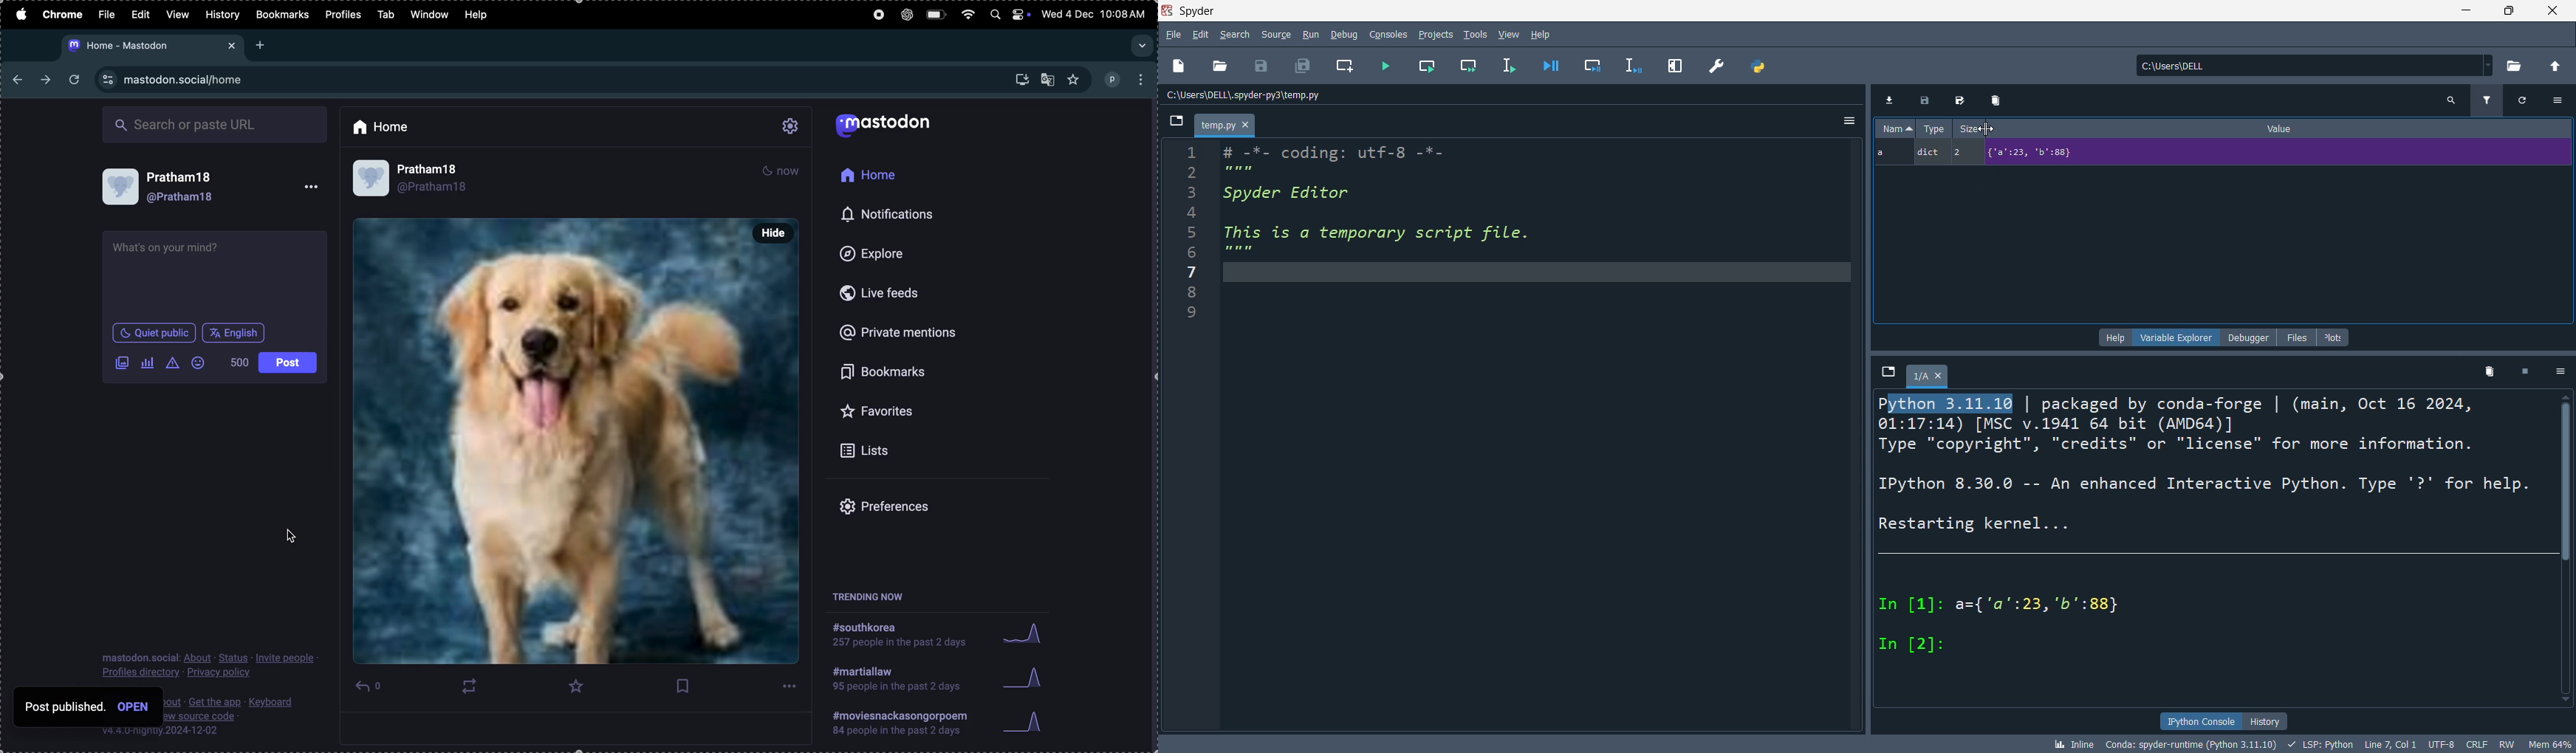 The image size is (2576, 756). What do you see at coordinates (937, 15) in the screenshot?
I see `battery` at bounding box center [937, 15].